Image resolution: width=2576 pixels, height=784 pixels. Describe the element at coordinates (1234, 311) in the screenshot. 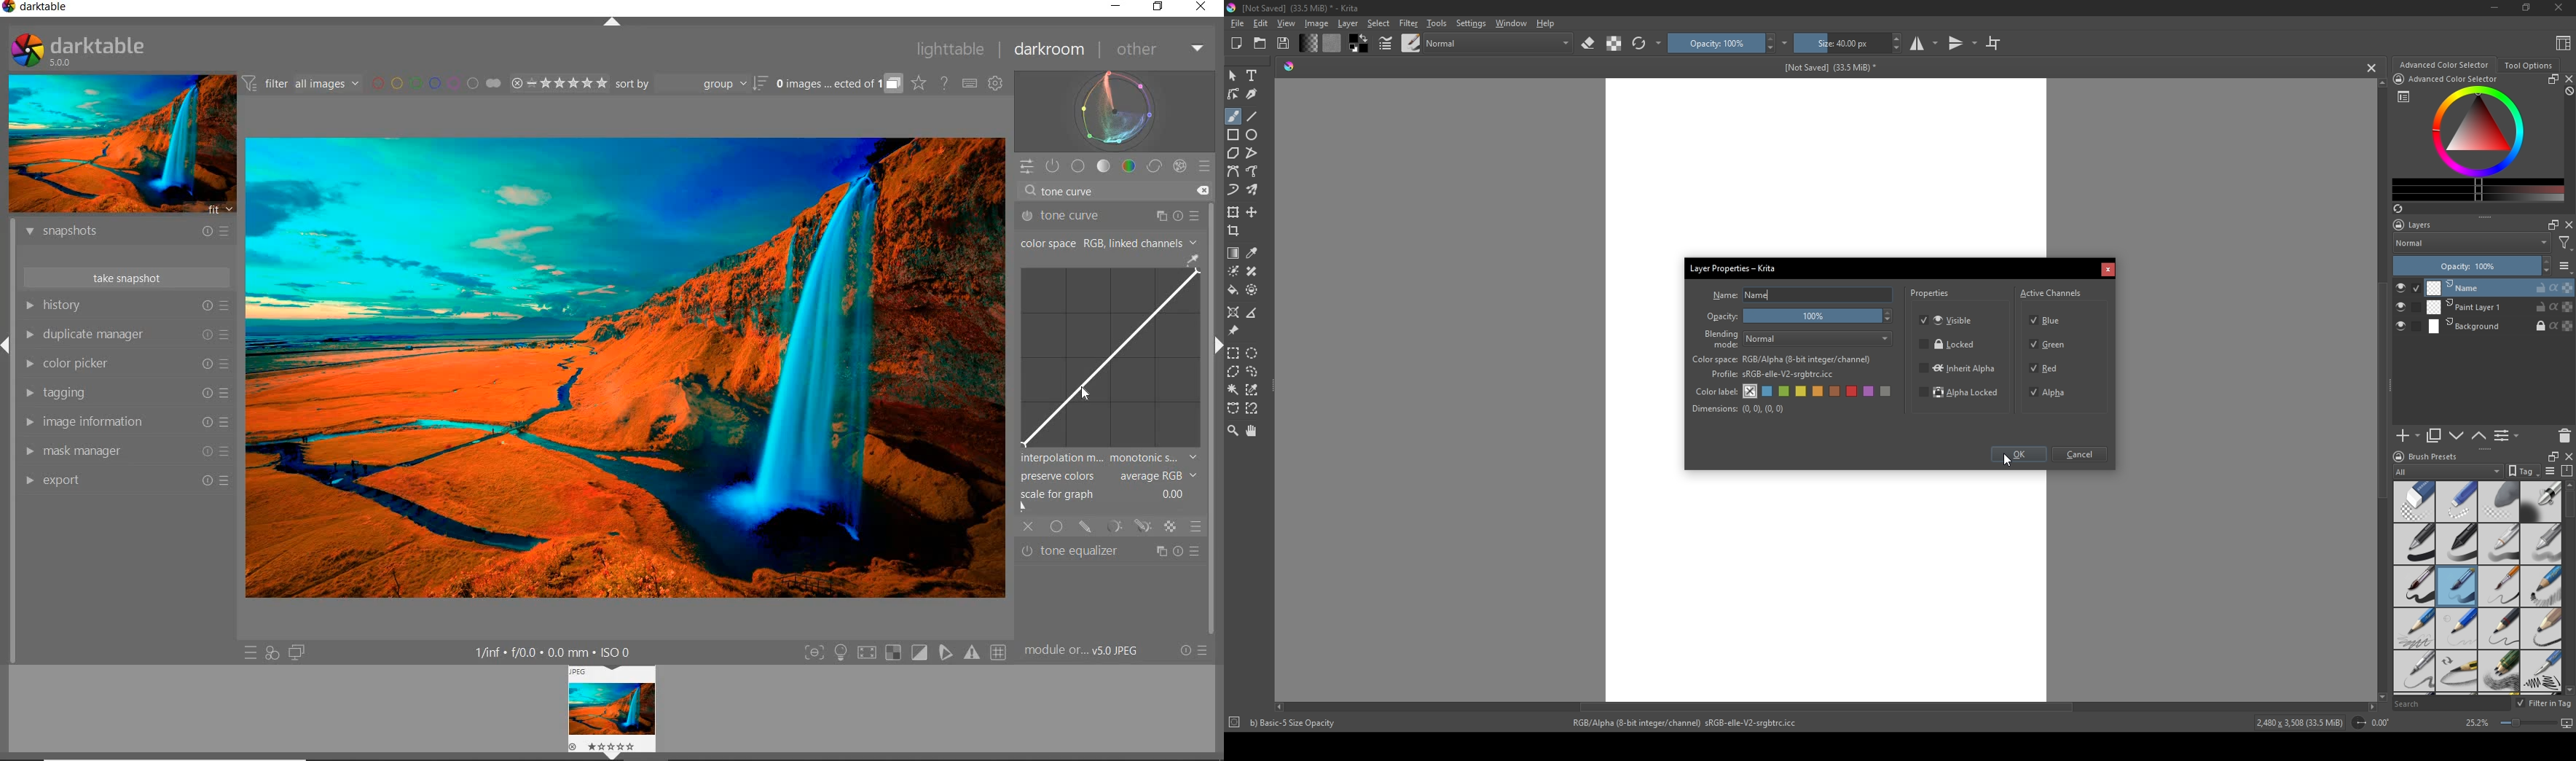

I see `assistant` at that location.